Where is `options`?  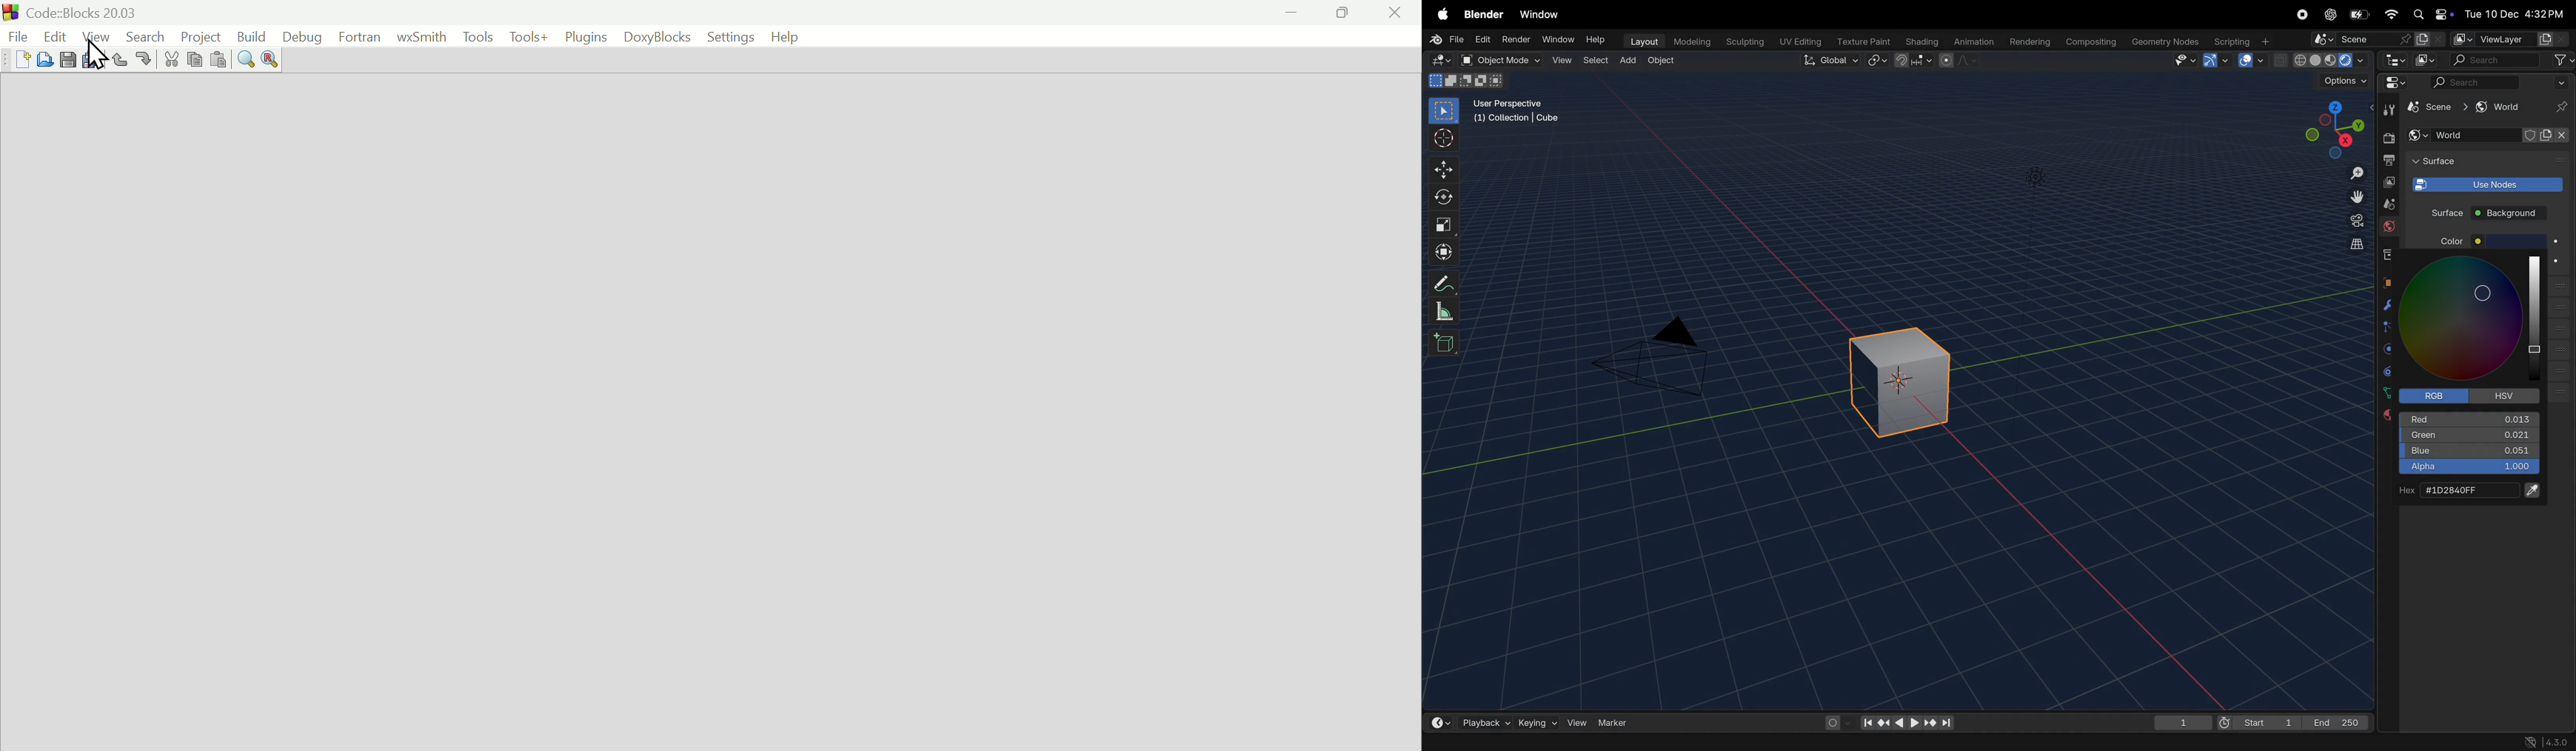 options is located at coordinates (2337, 84).